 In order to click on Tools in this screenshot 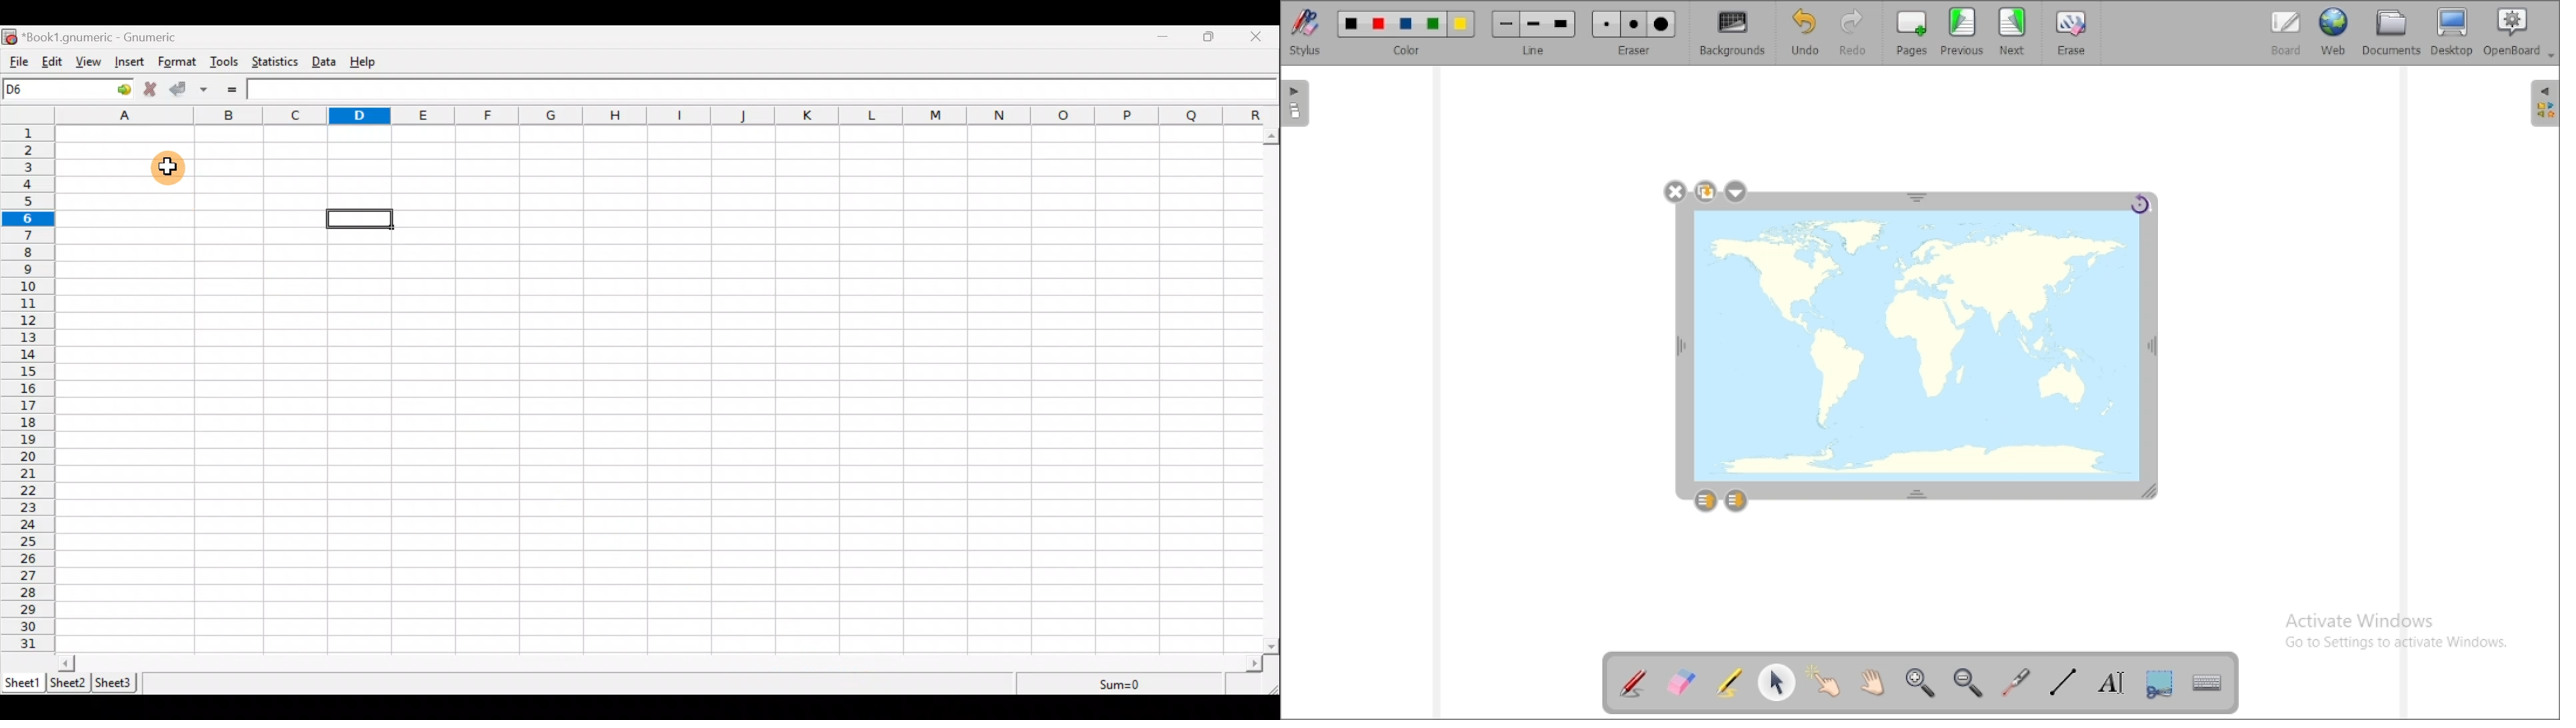, I will do `click(225, 63)`.